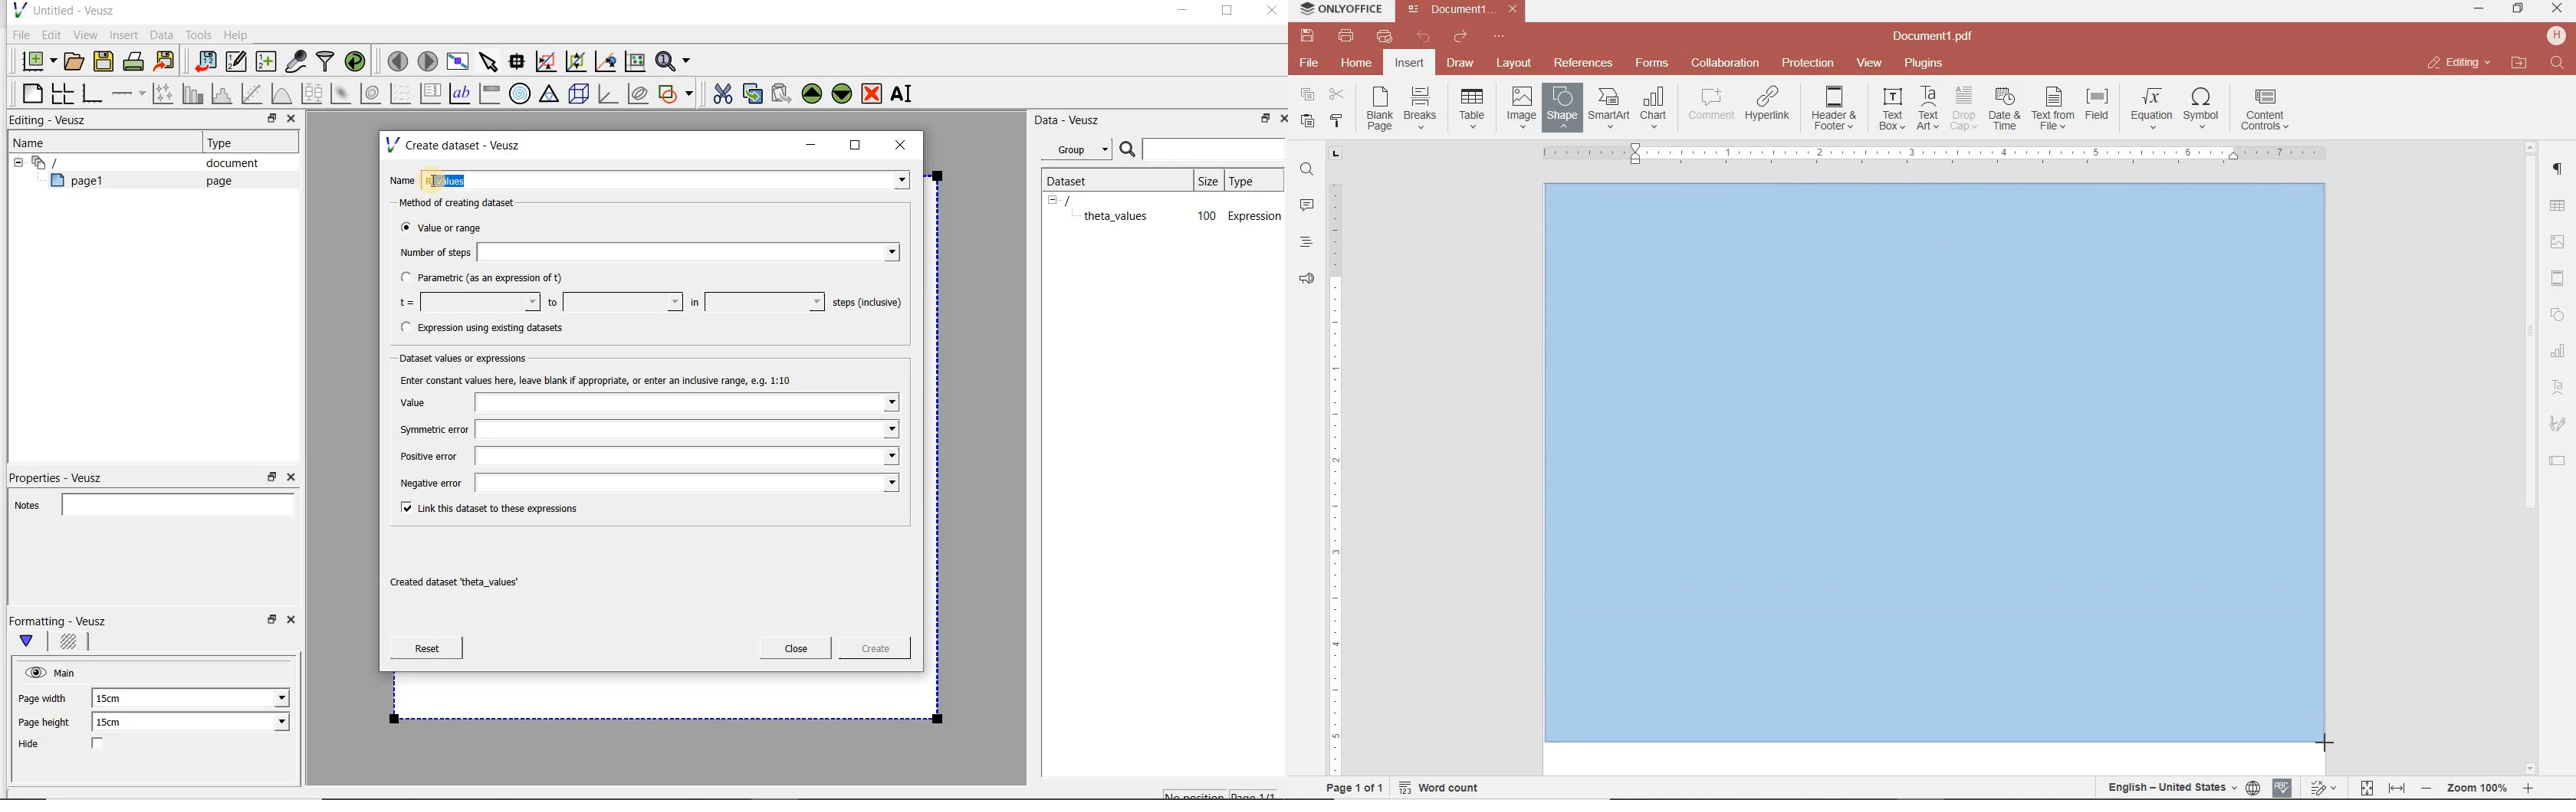 The image size is (2576, 812). I want to click on Move the selected widget down, so click(843, 93).